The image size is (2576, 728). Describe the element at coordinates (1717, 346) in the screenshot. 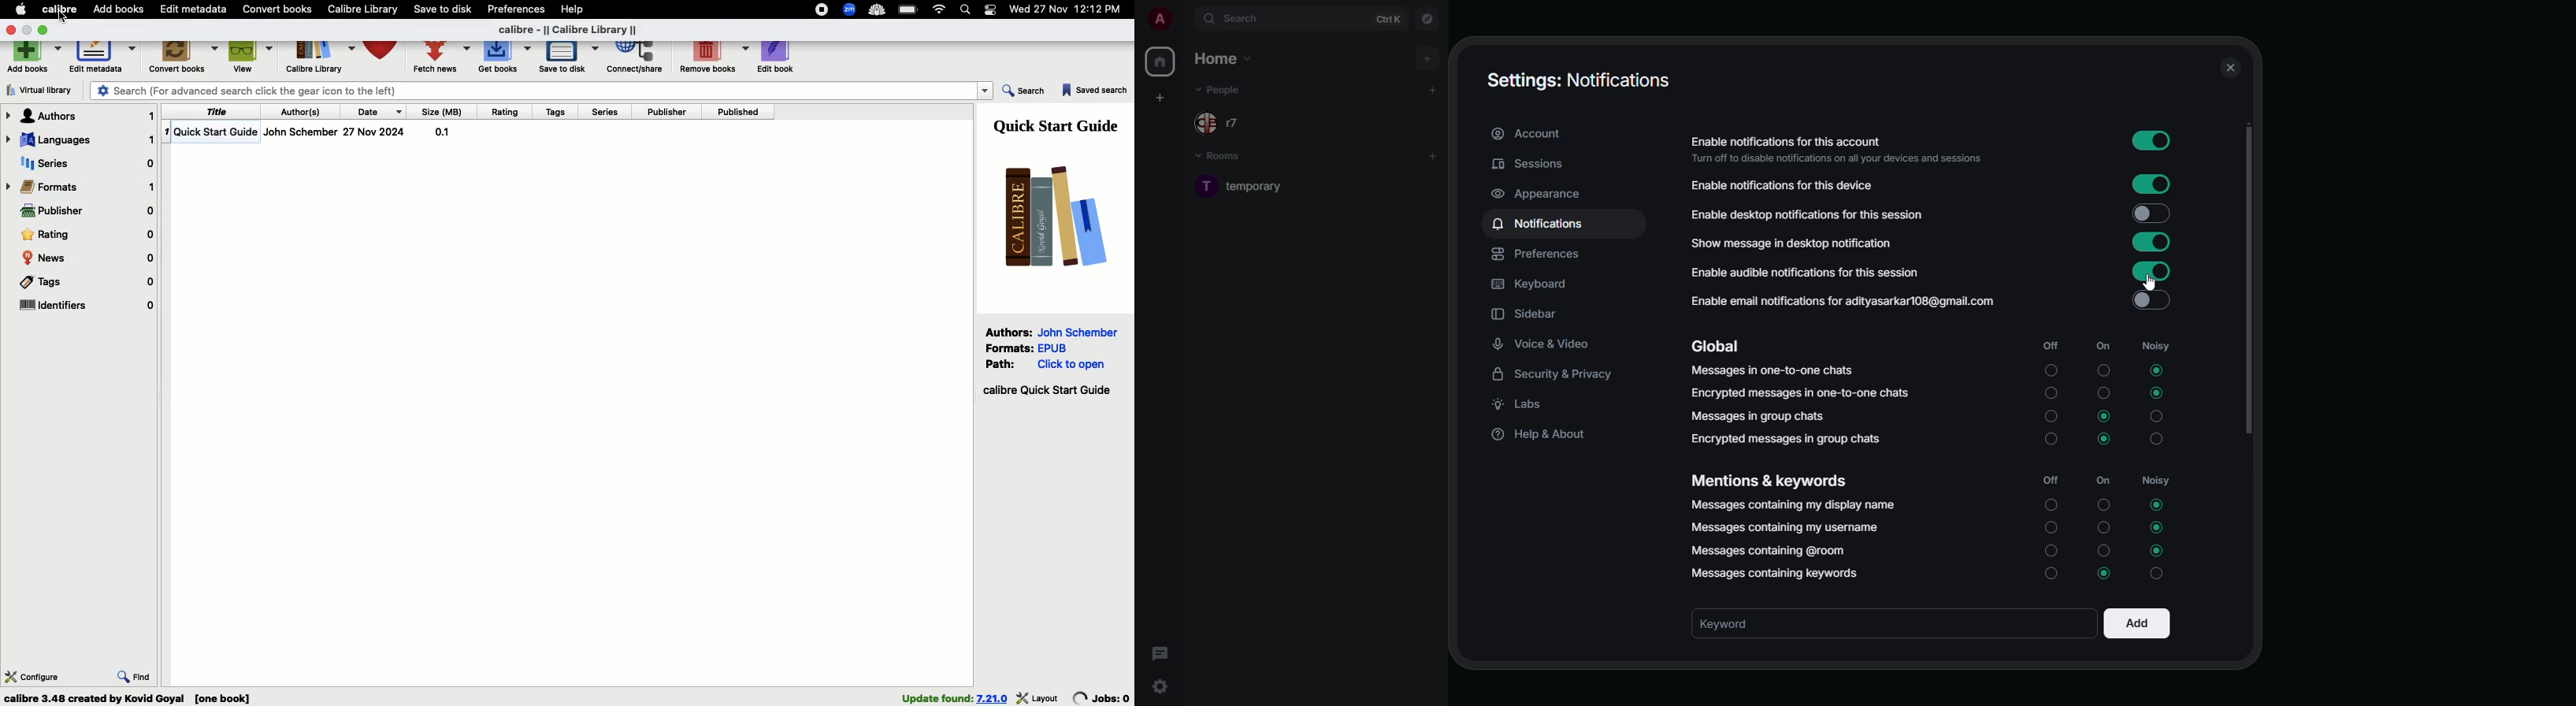

I see `global` at that location.